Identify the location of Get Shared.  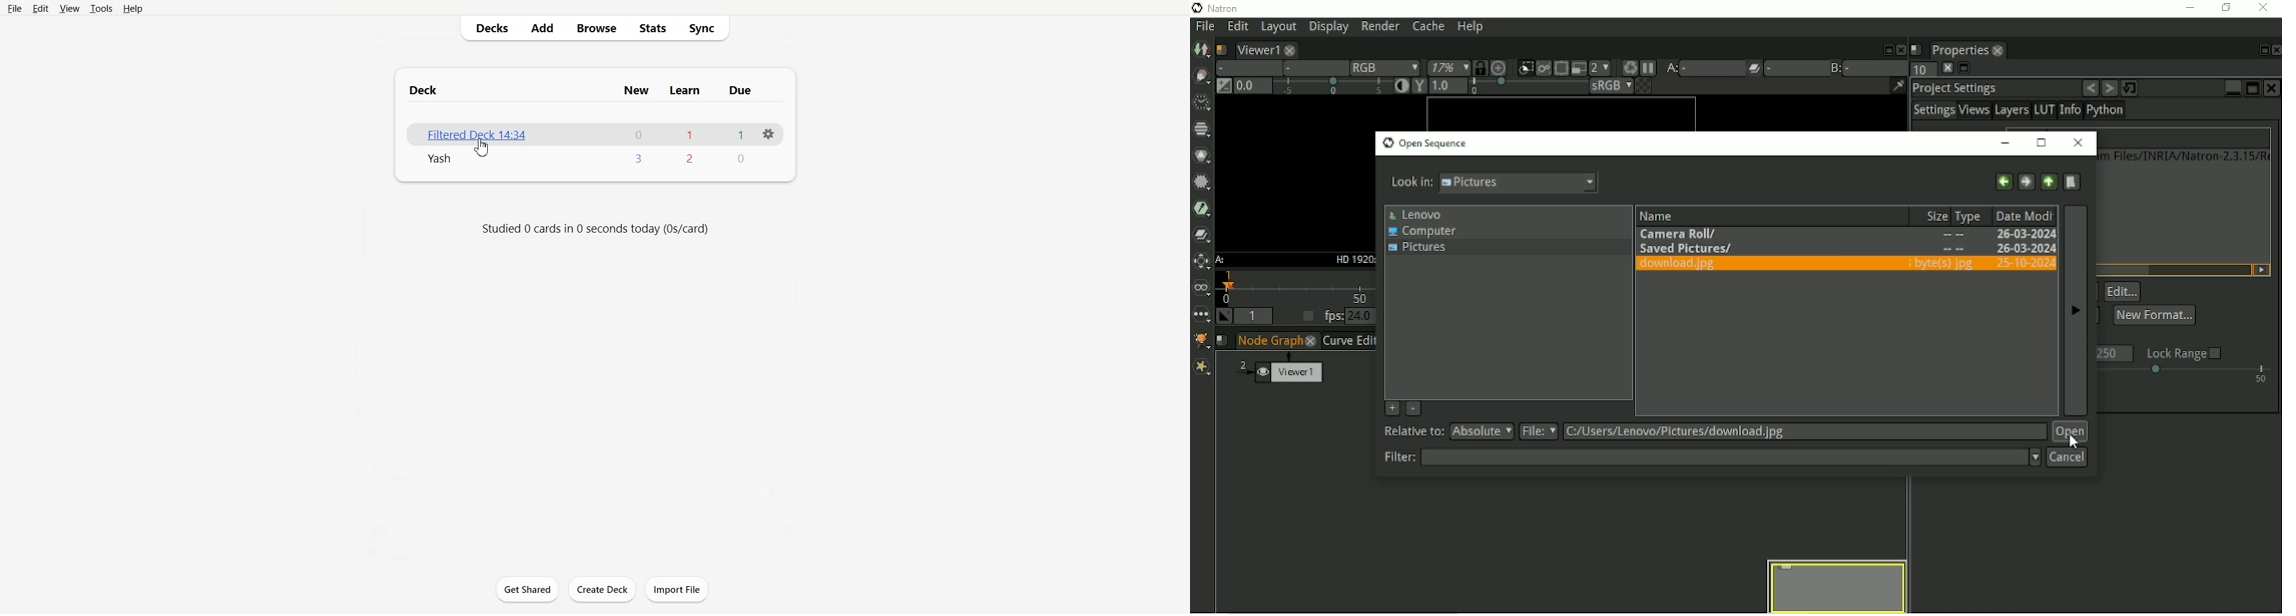
(528, 589).